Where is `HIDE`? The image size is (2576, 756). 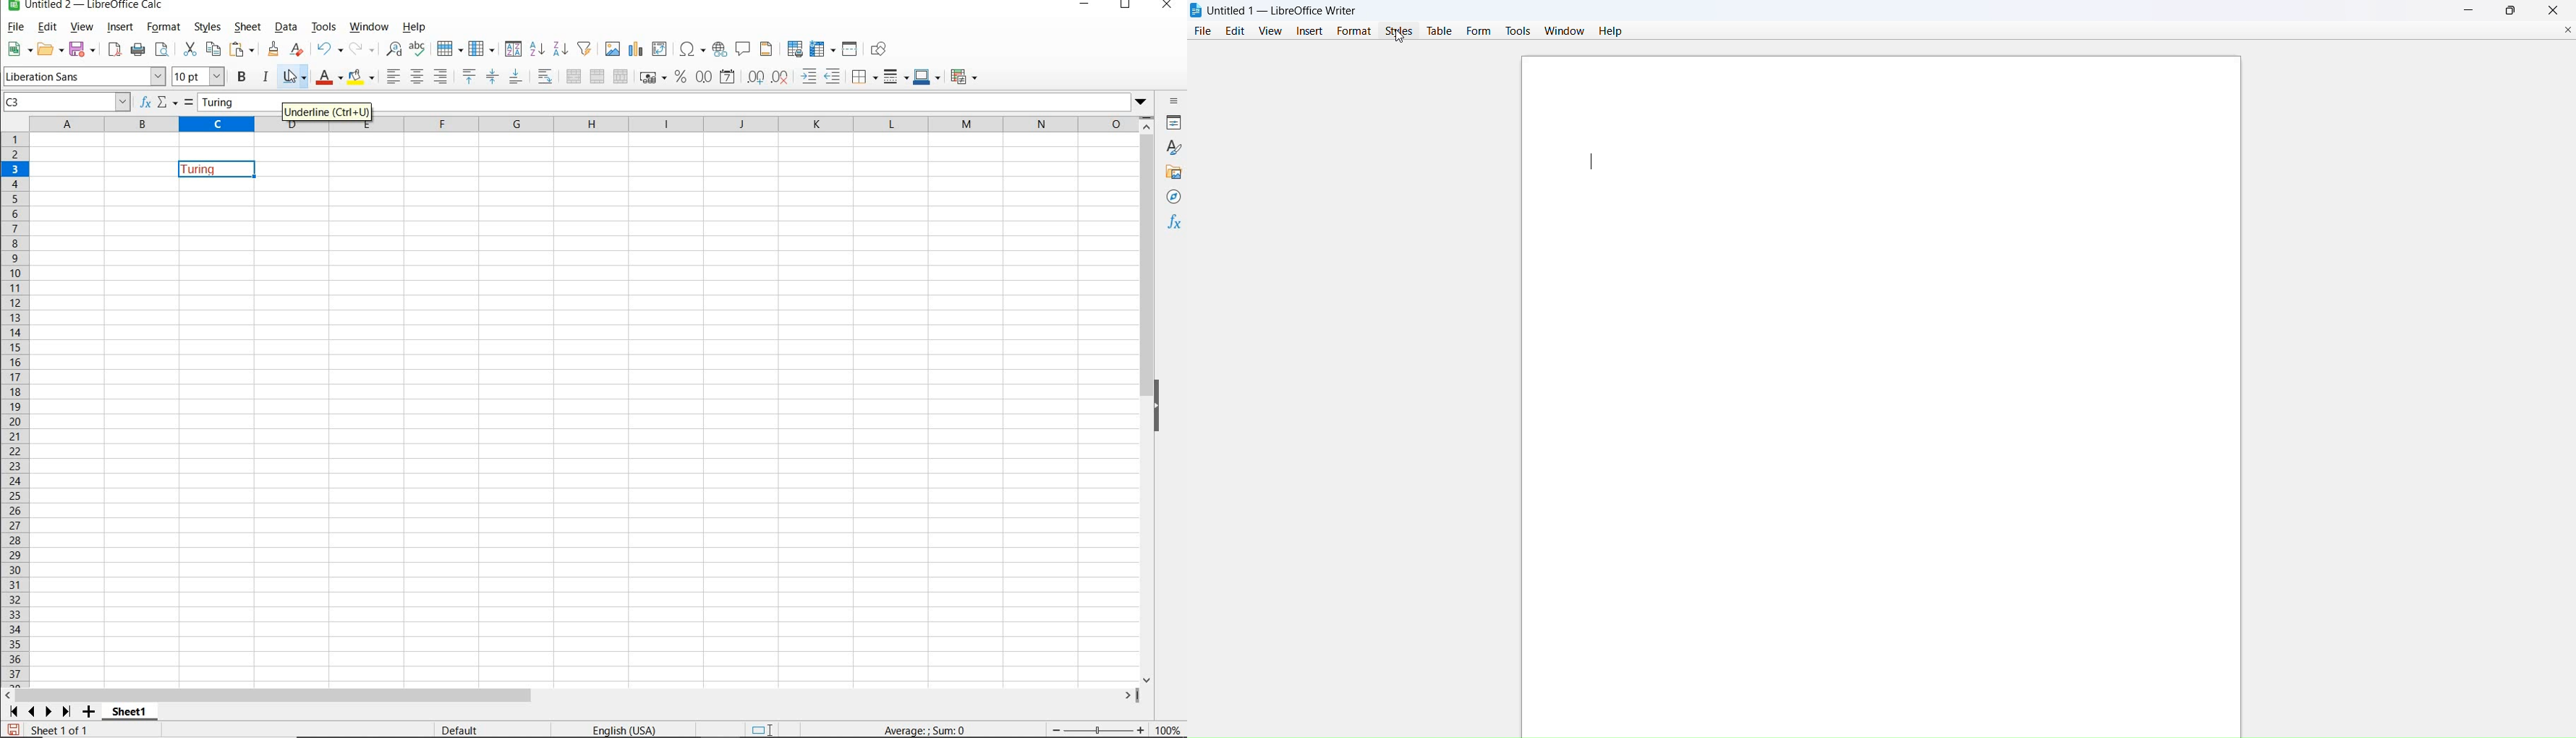 HIDE is located at coordinates (1160, 409).